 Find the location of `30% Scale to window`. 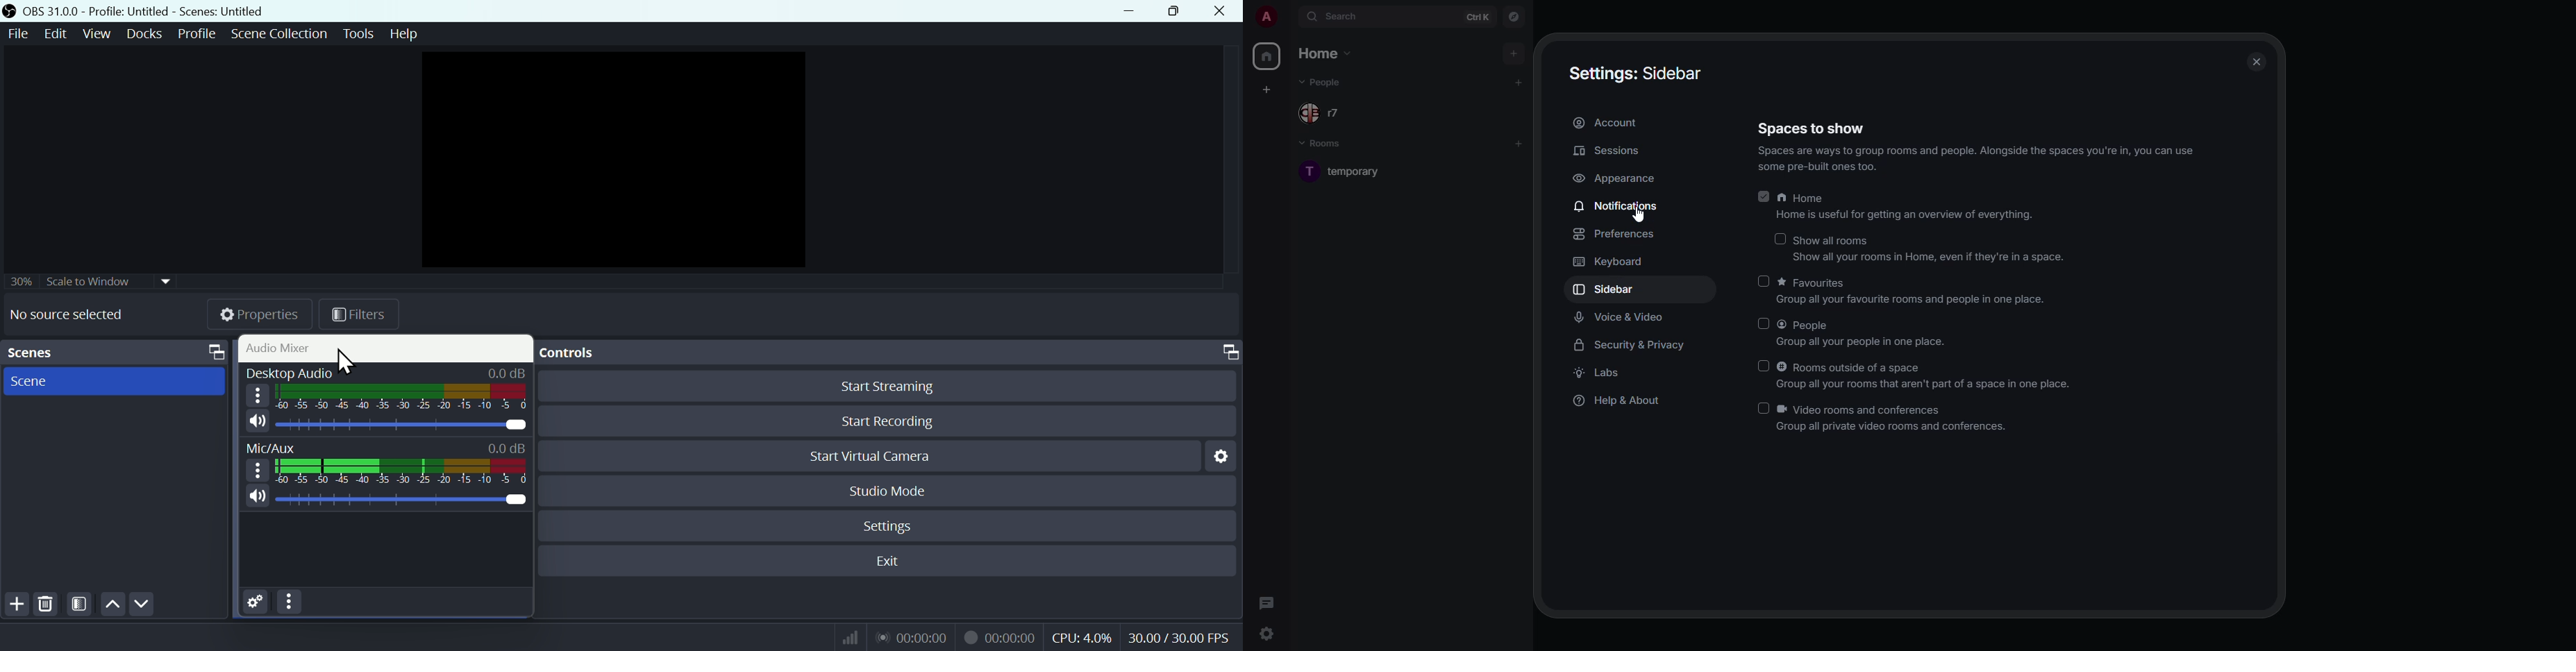

30% Scale to window is located at coordinates (93, 283).